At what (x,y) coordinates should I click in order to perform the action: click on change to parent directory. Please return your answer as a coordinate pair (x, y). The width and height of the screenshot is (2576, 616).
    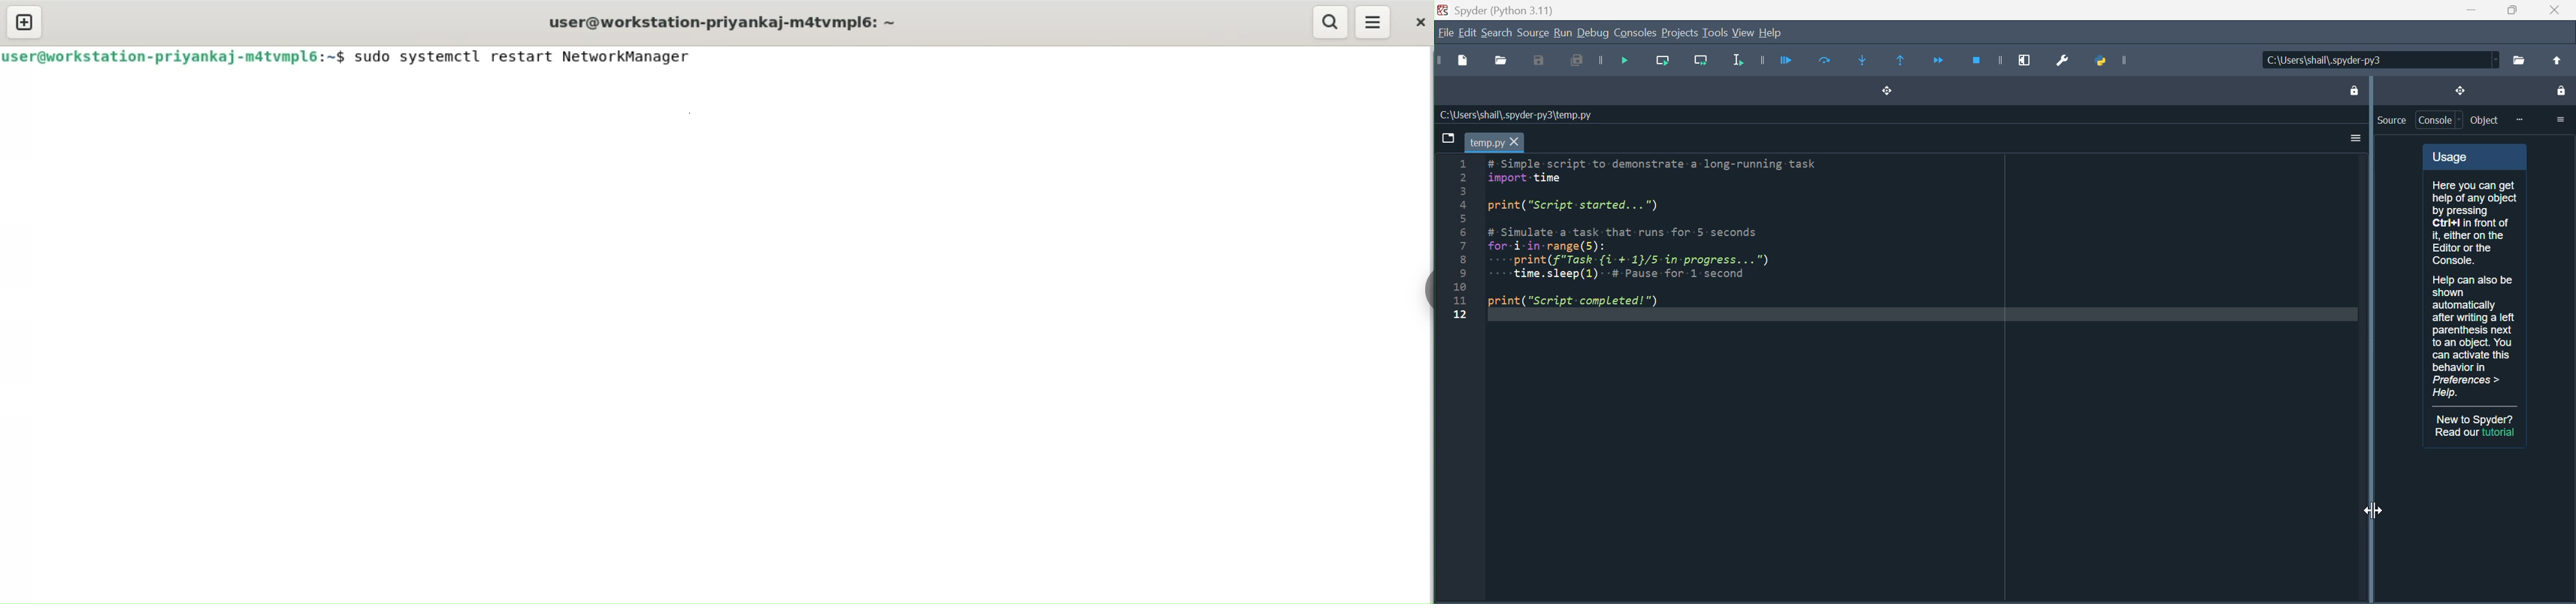
    Looking at the image, I should click on (2556, 60).